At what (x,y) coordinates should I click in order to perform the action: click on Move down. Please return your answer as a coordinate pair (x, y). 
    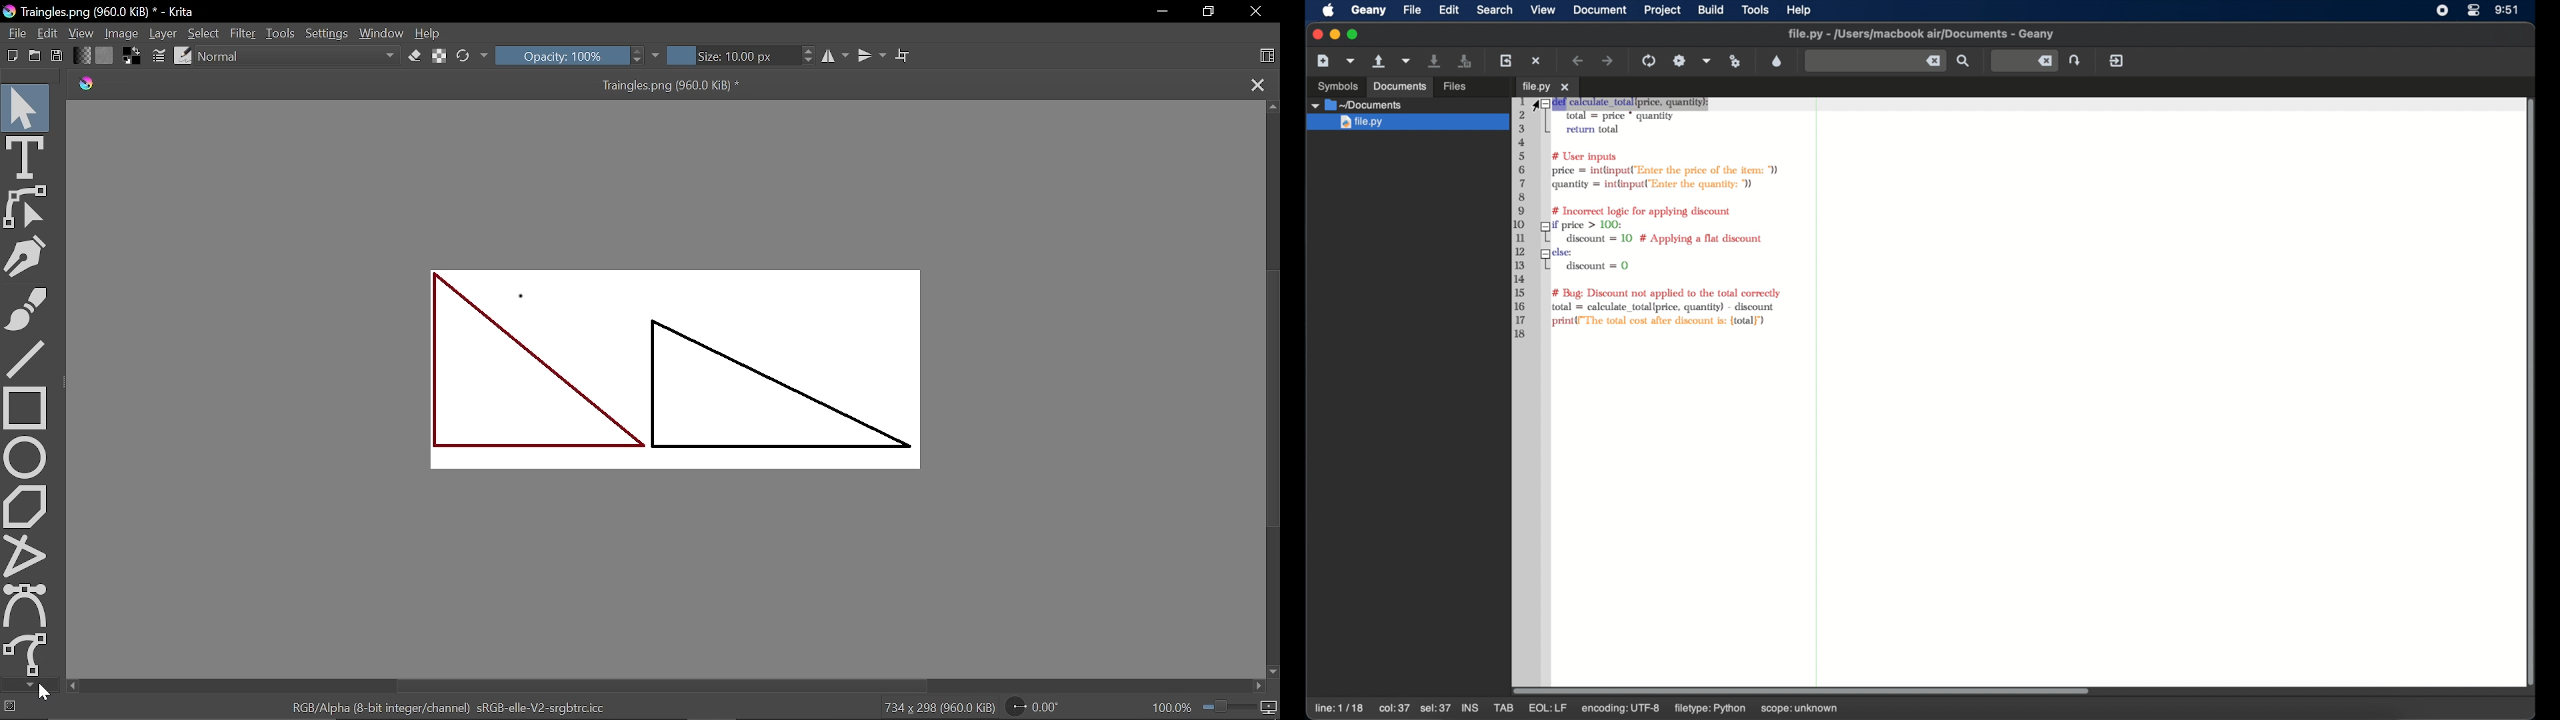
    Looking at the image, I should click on (1271, 669).